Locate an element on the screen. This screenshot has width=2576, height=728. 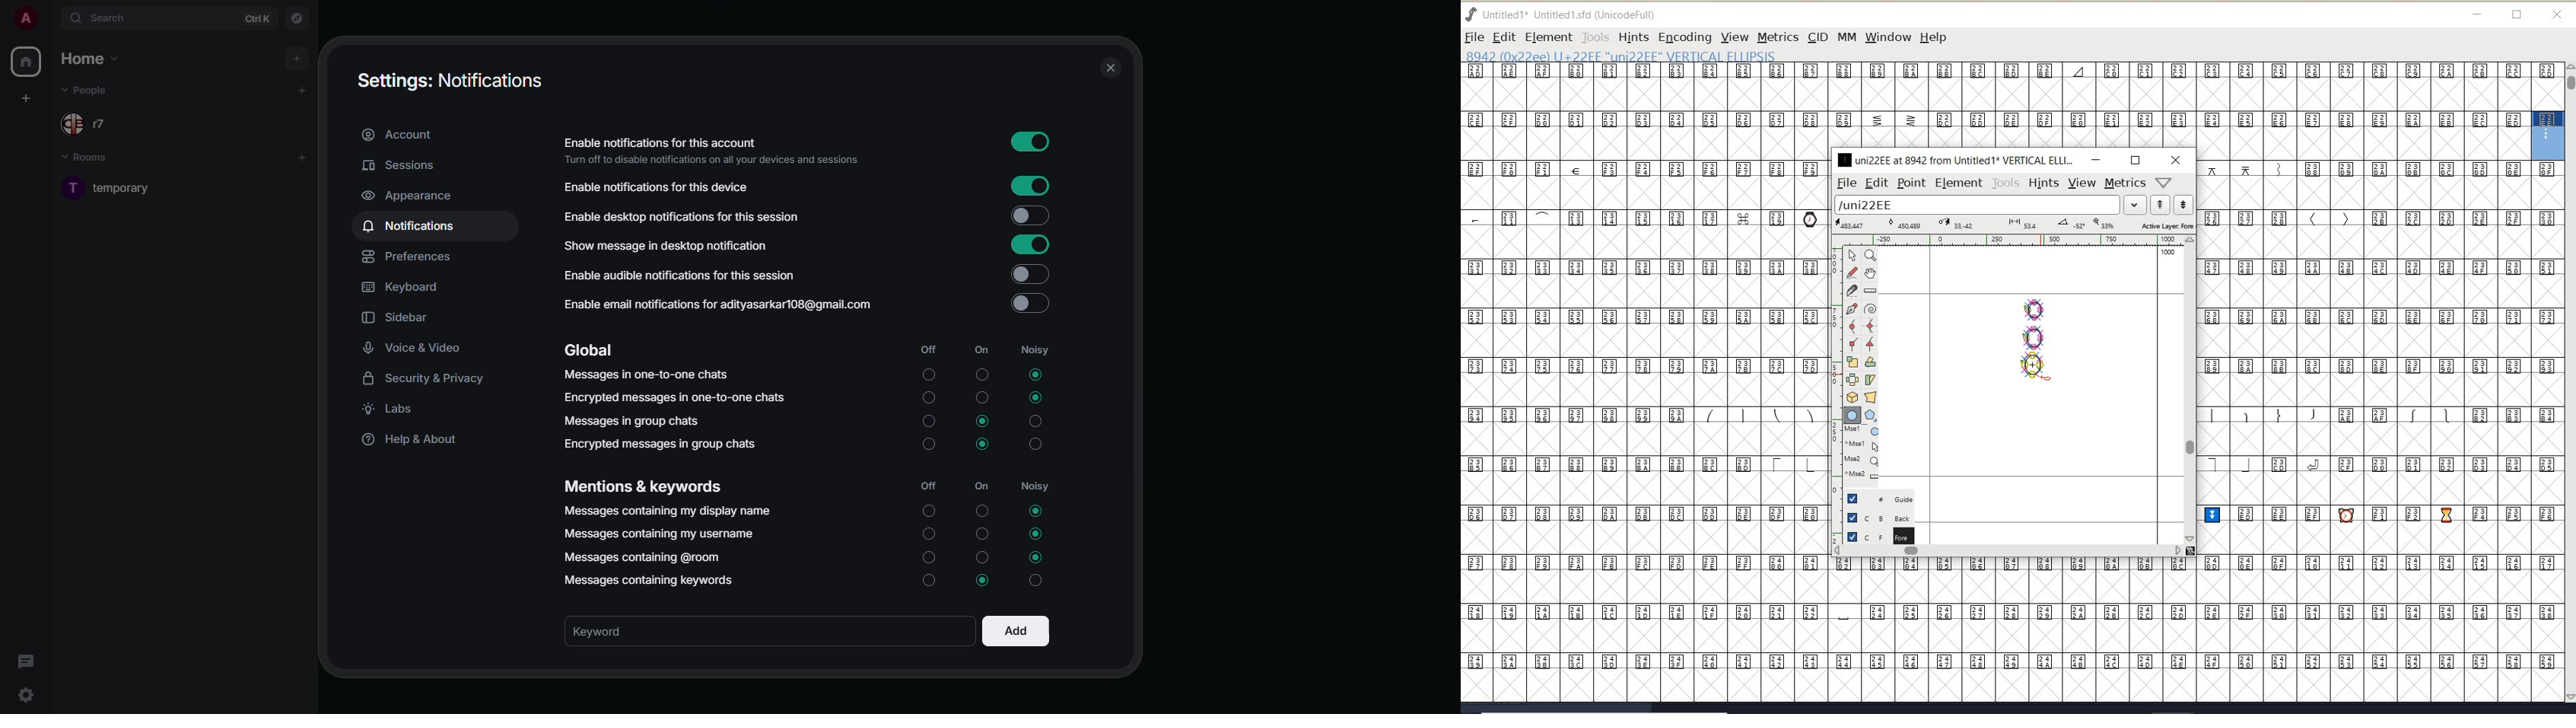
on is located at coordinates (927, 512).